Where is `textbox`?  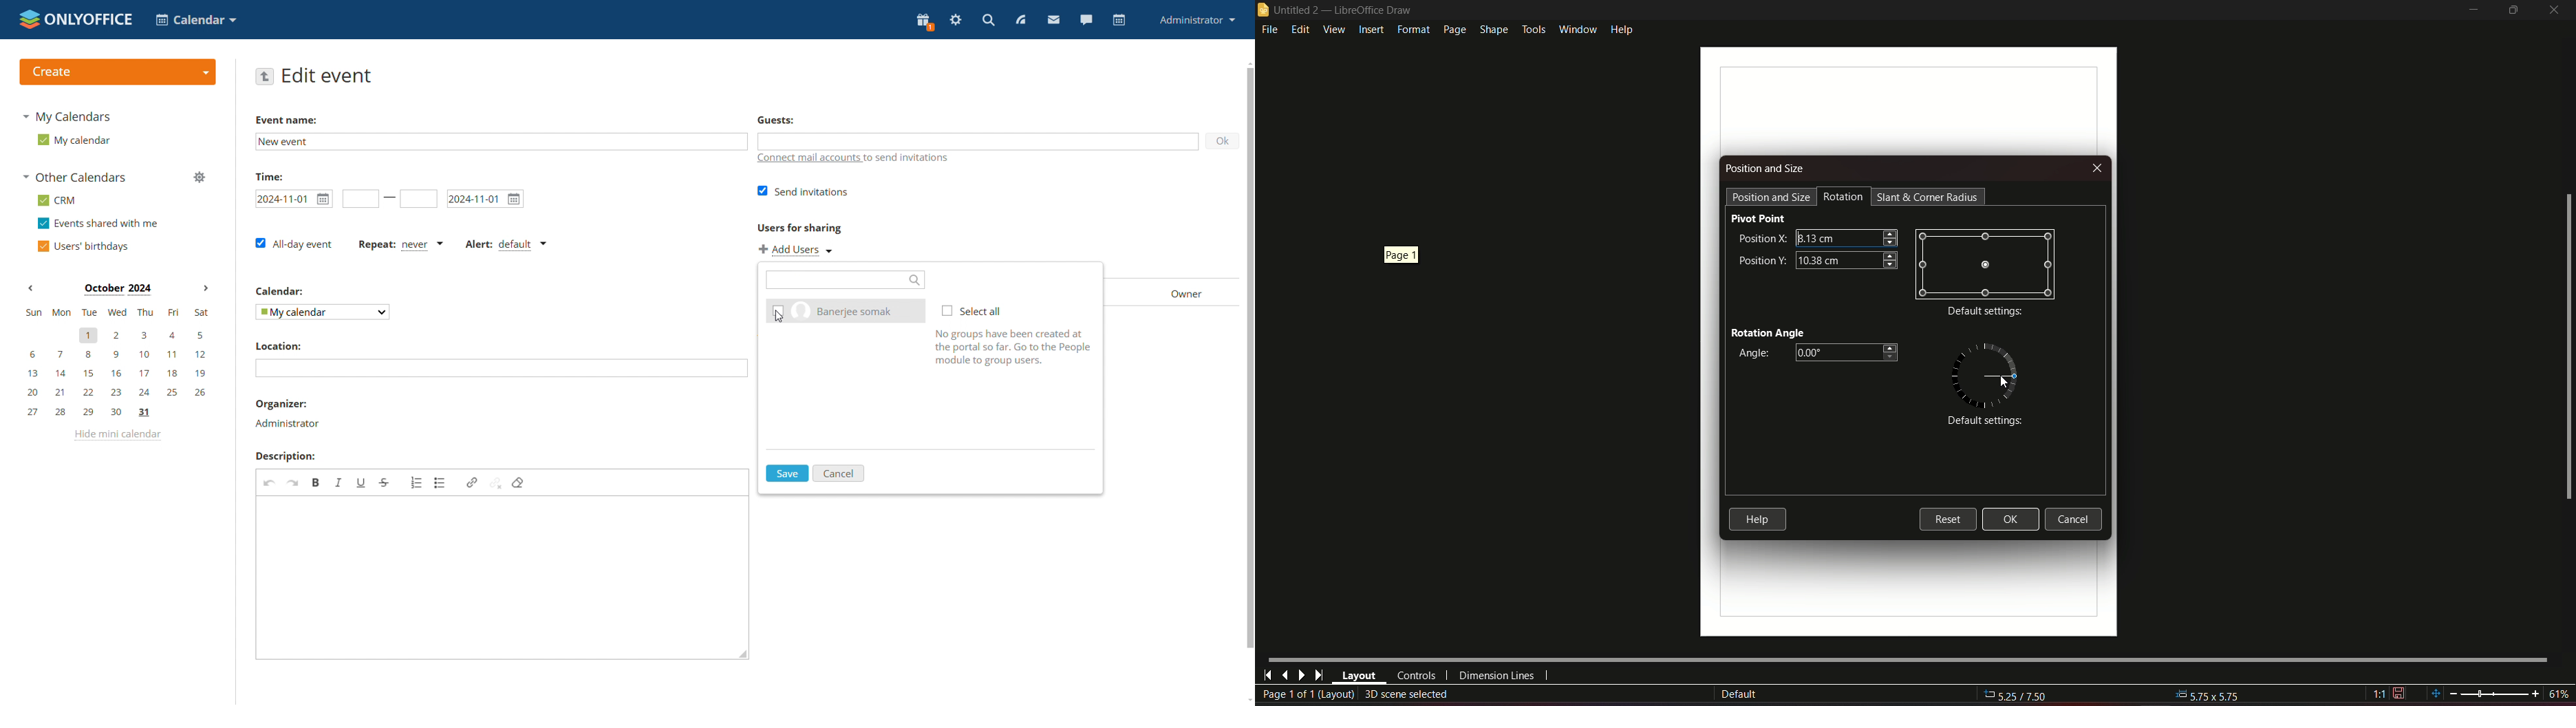
textbox is located at coordinates (1849, 352).